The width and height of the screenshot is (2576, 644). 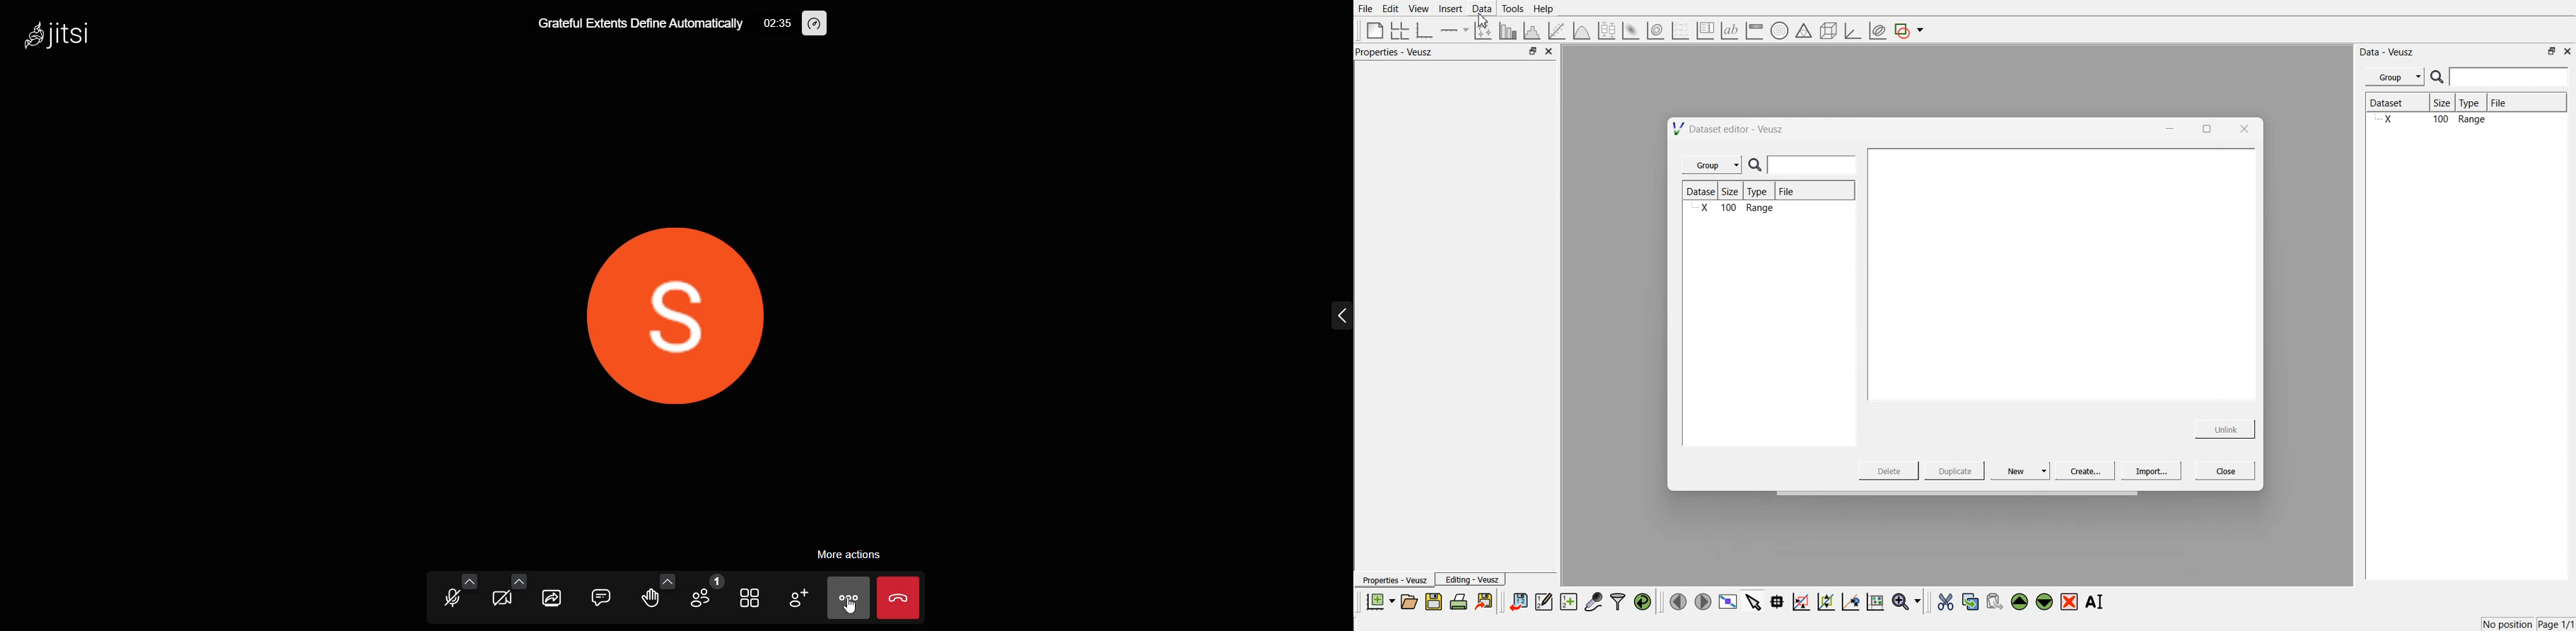 What do you see at coordinates (1544, 603) in the screenshot?
I see `edit and enter data points` at bounding box center [1544, 603].